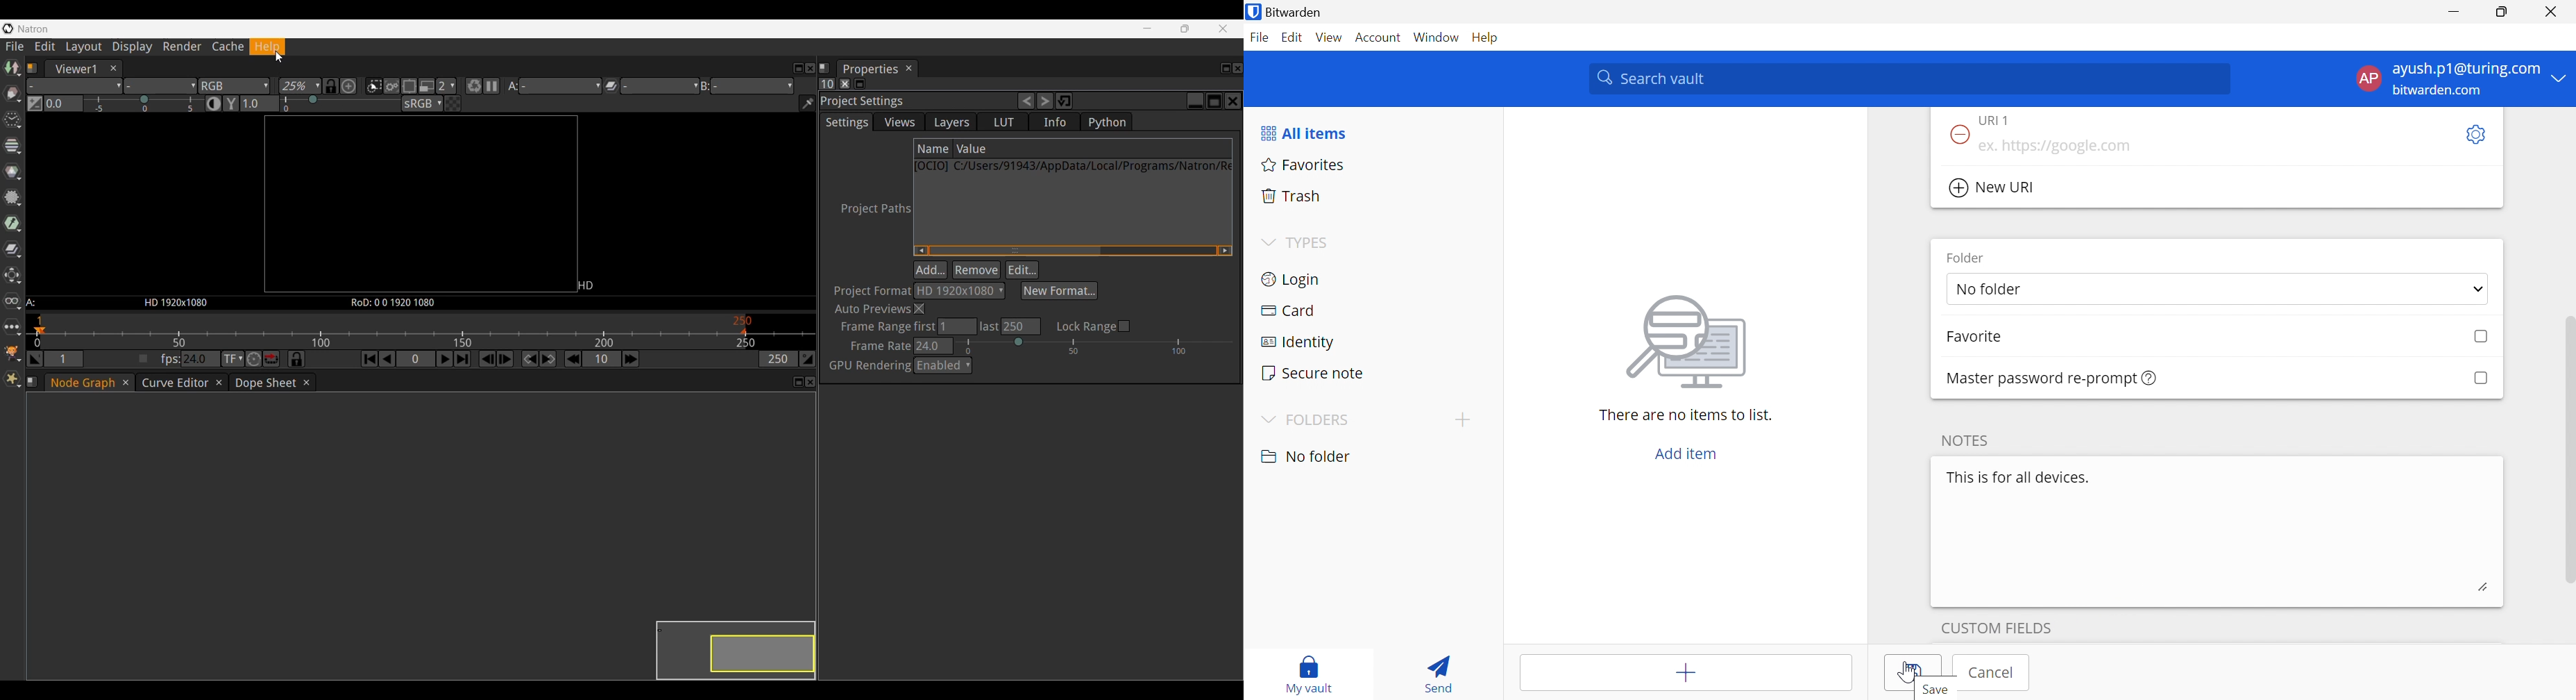  I want to click on nO FOLDER, so click(1305, 456).